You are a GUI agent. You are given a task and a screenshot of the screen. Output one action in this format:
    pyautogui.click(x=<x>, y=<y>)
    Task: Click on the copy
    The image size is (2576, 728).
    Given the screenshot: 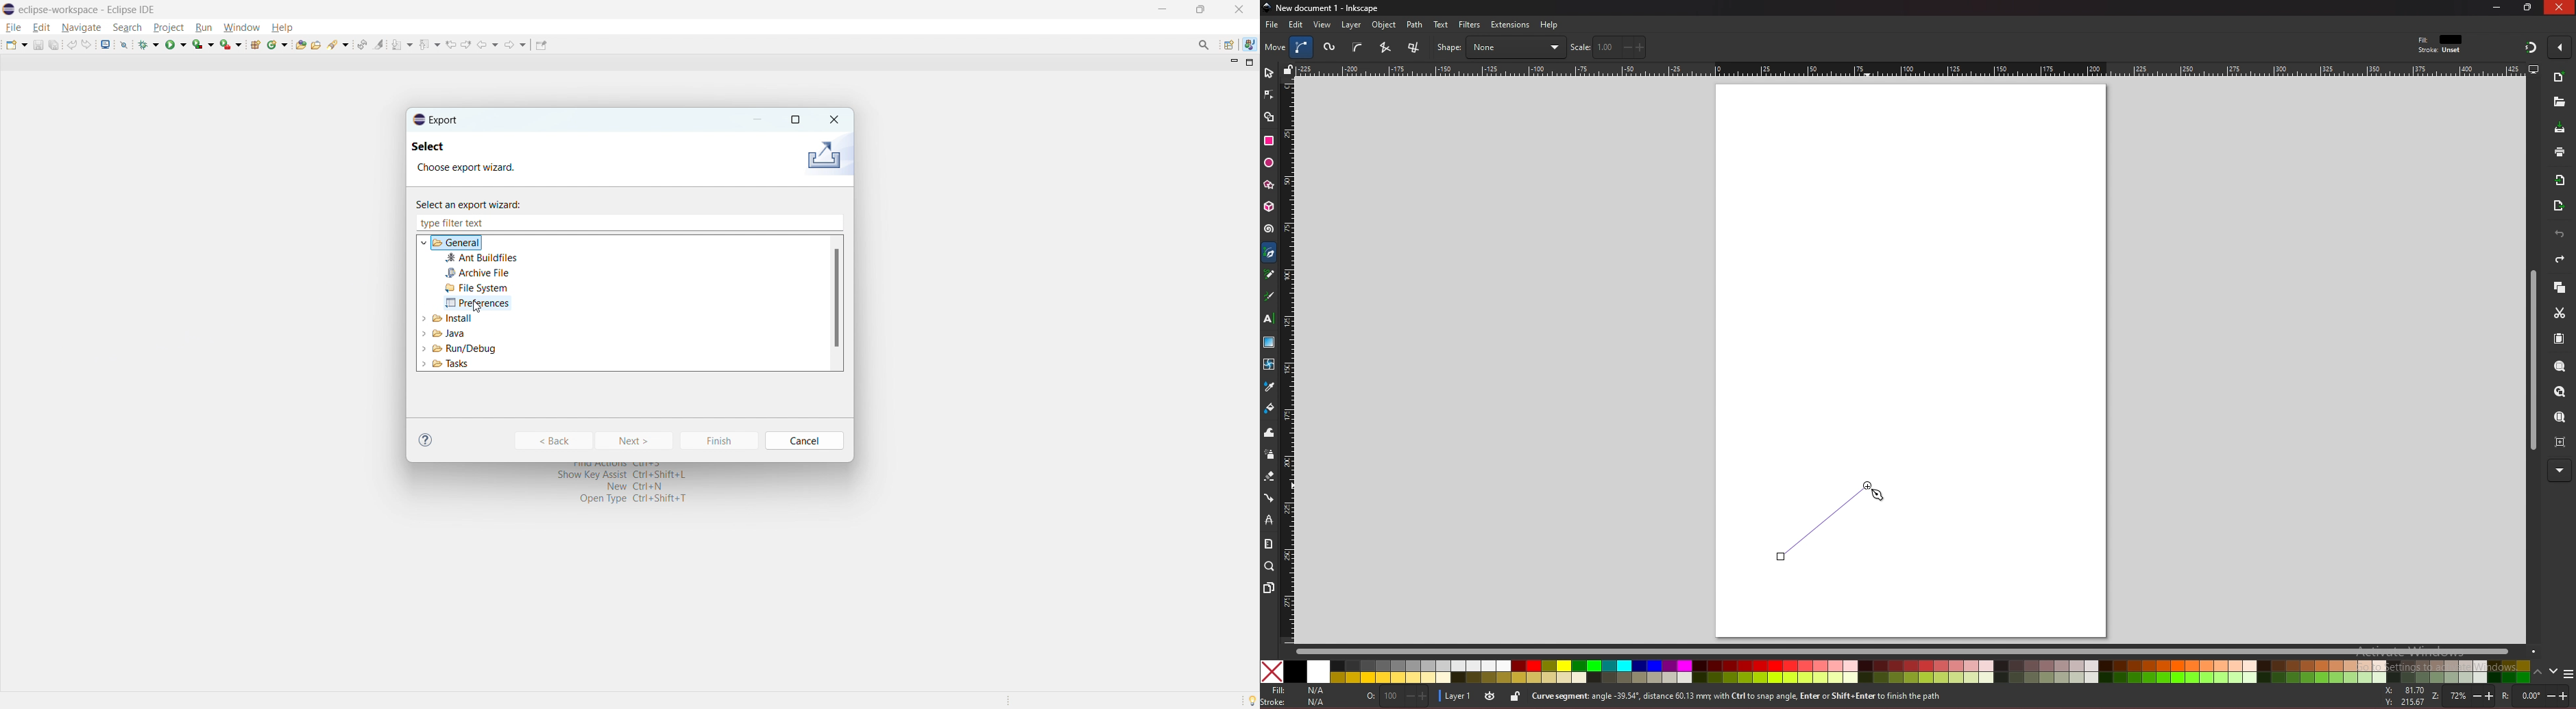 What is the action you would take?
    pyautogui.click(x=2559, y=288)
    